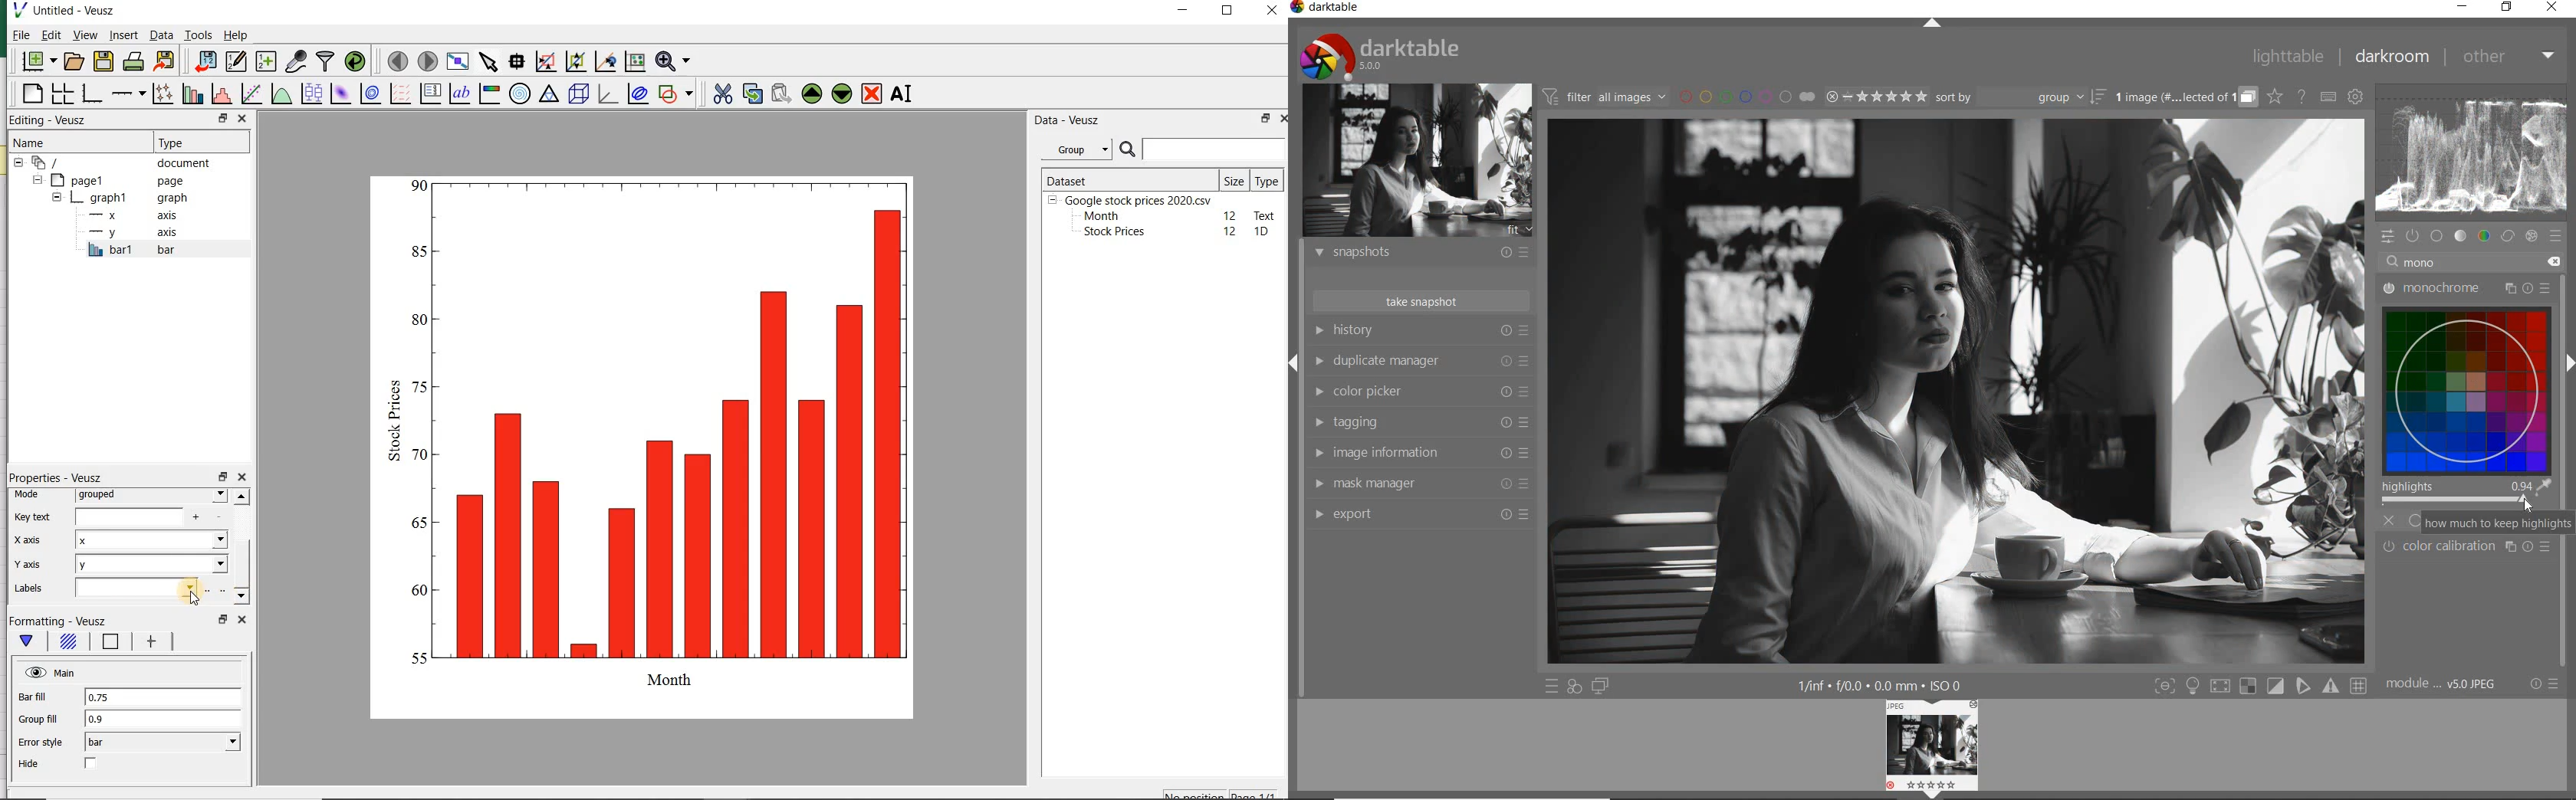 Image resolution: width=2576 pixels, height=812 pixels. Describe the element at coordinates (1420, 300) in the screenshot. I see `take snapshot` at that location.